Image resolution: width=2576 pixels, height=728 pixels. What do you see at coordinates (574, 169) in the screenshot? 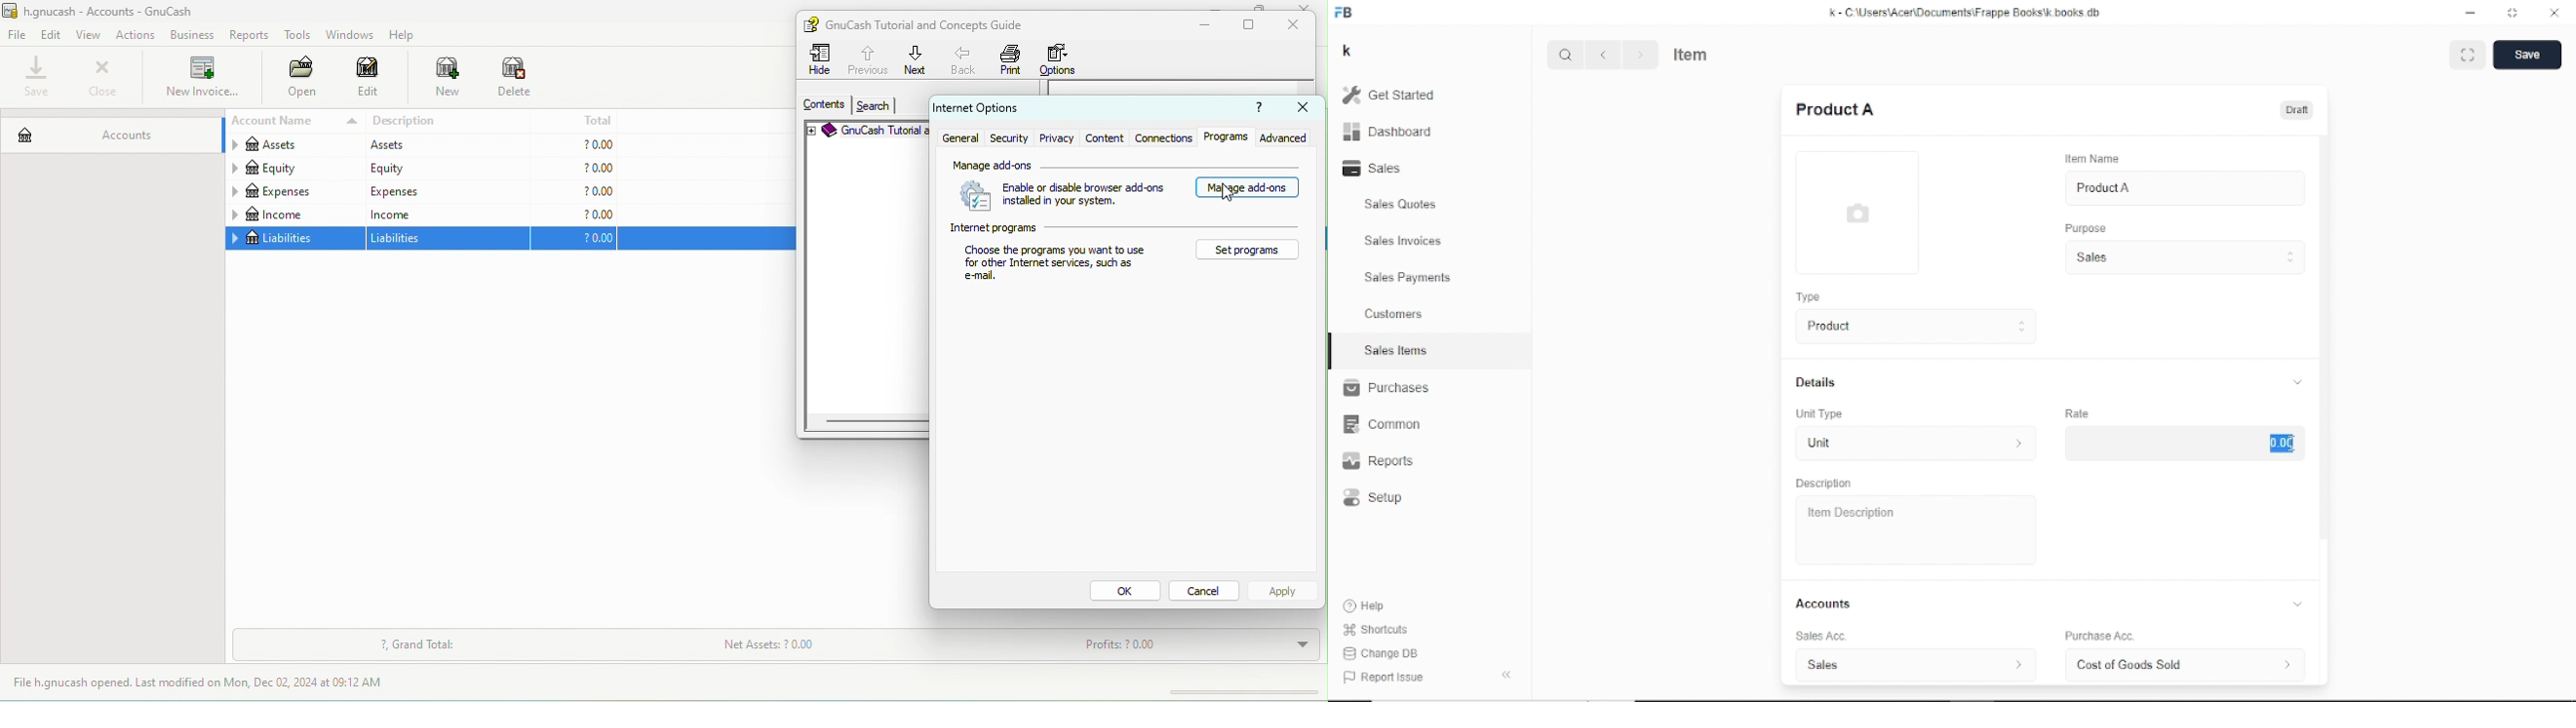
I see `?0.00` at bounding box center [574, 169].